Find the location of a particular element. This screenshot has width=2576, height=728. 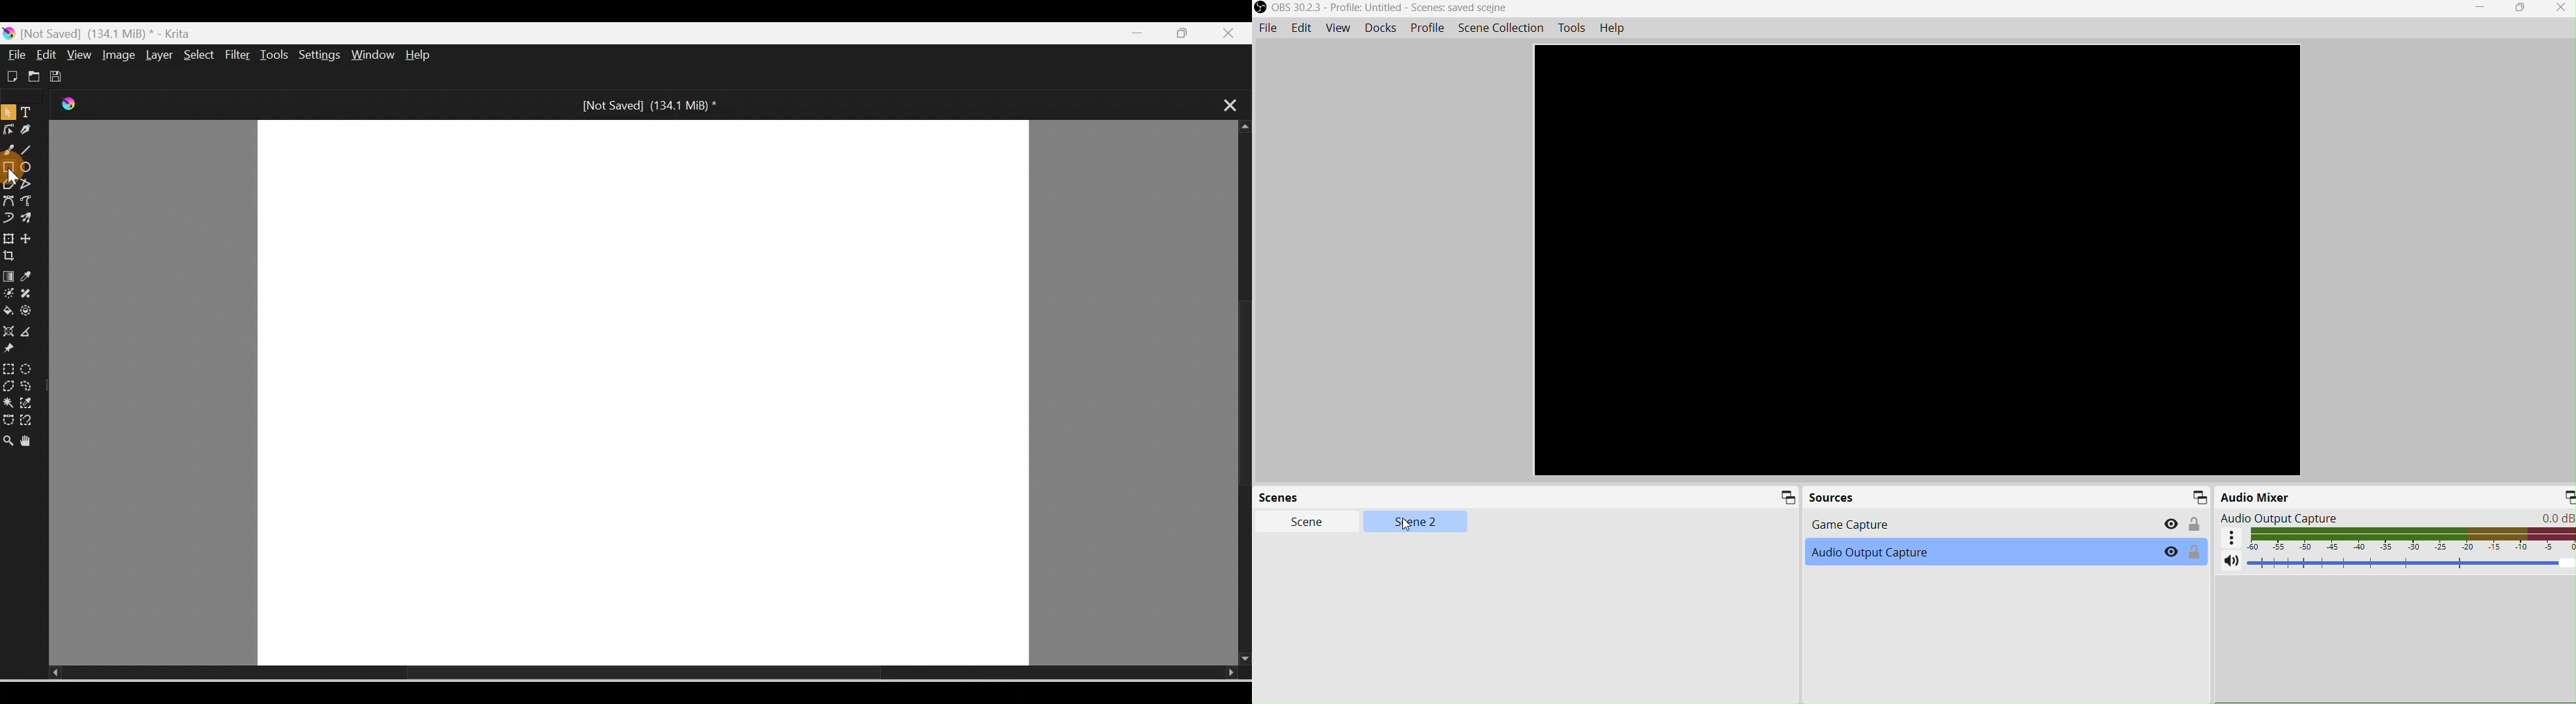

Lock is located at coordinates (2195, 554).